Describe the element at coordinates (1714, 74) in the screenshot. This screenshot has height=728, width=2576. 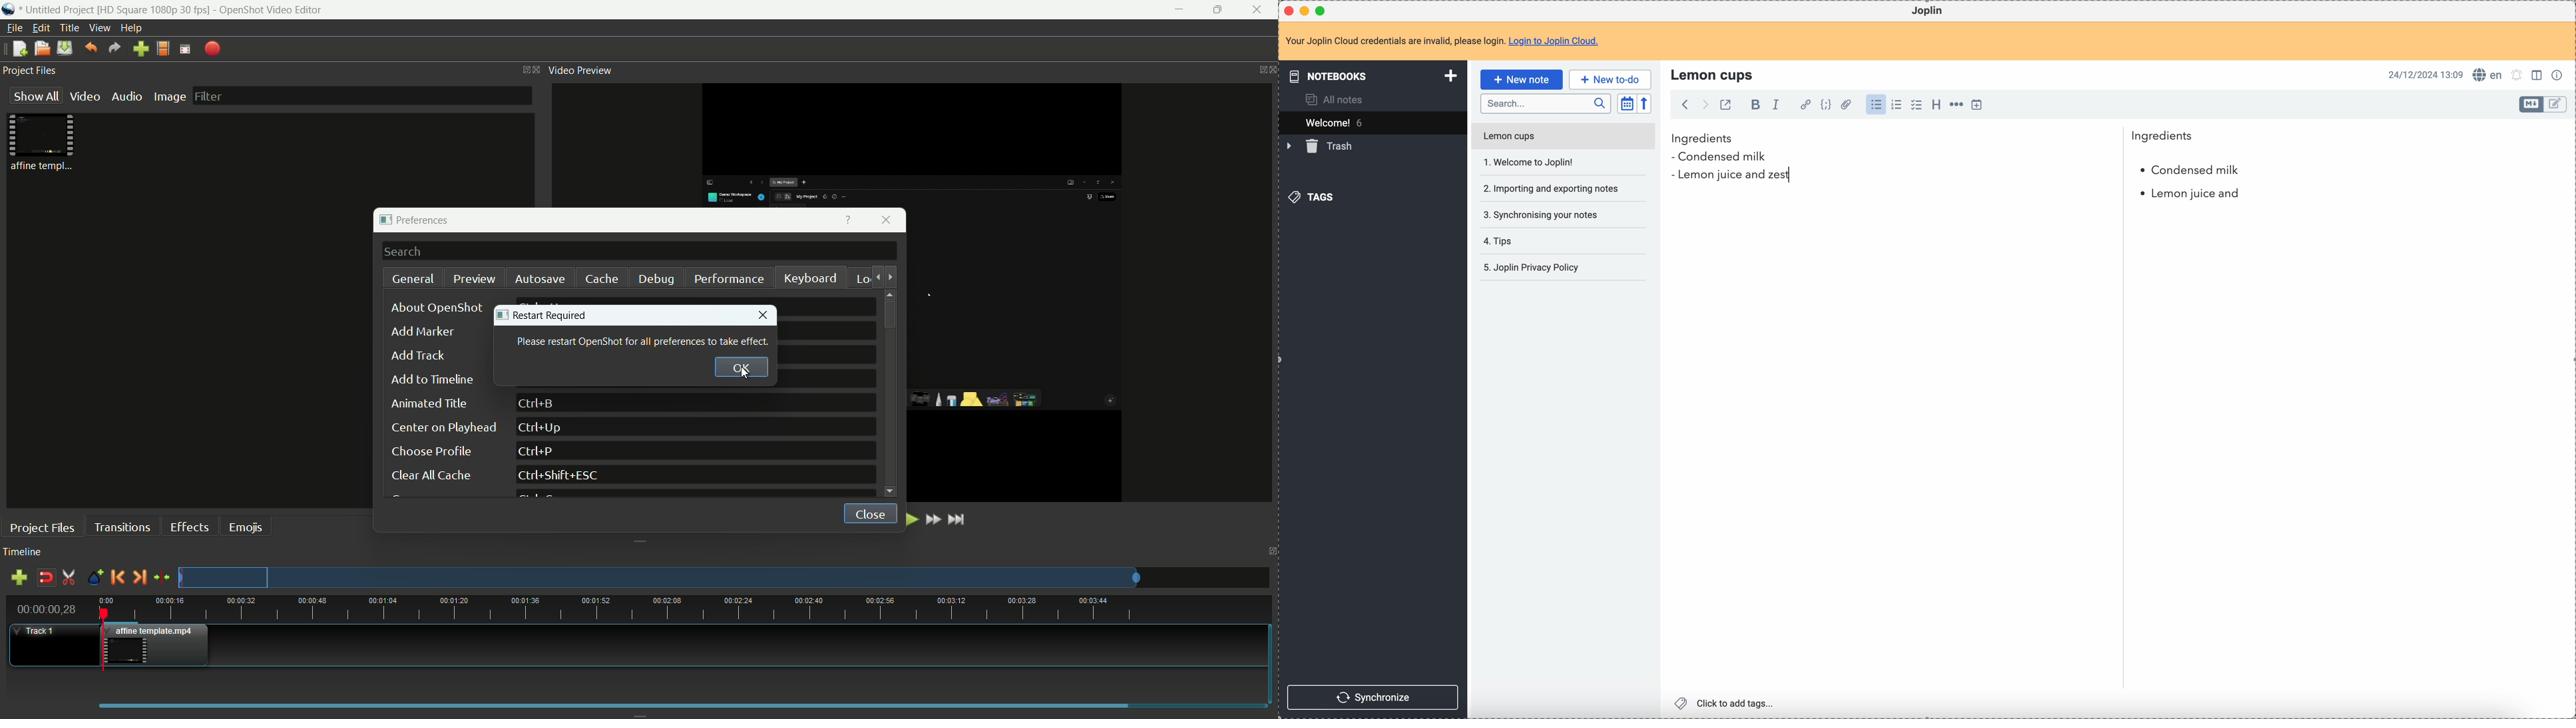
I see `lemon cups` at that location.